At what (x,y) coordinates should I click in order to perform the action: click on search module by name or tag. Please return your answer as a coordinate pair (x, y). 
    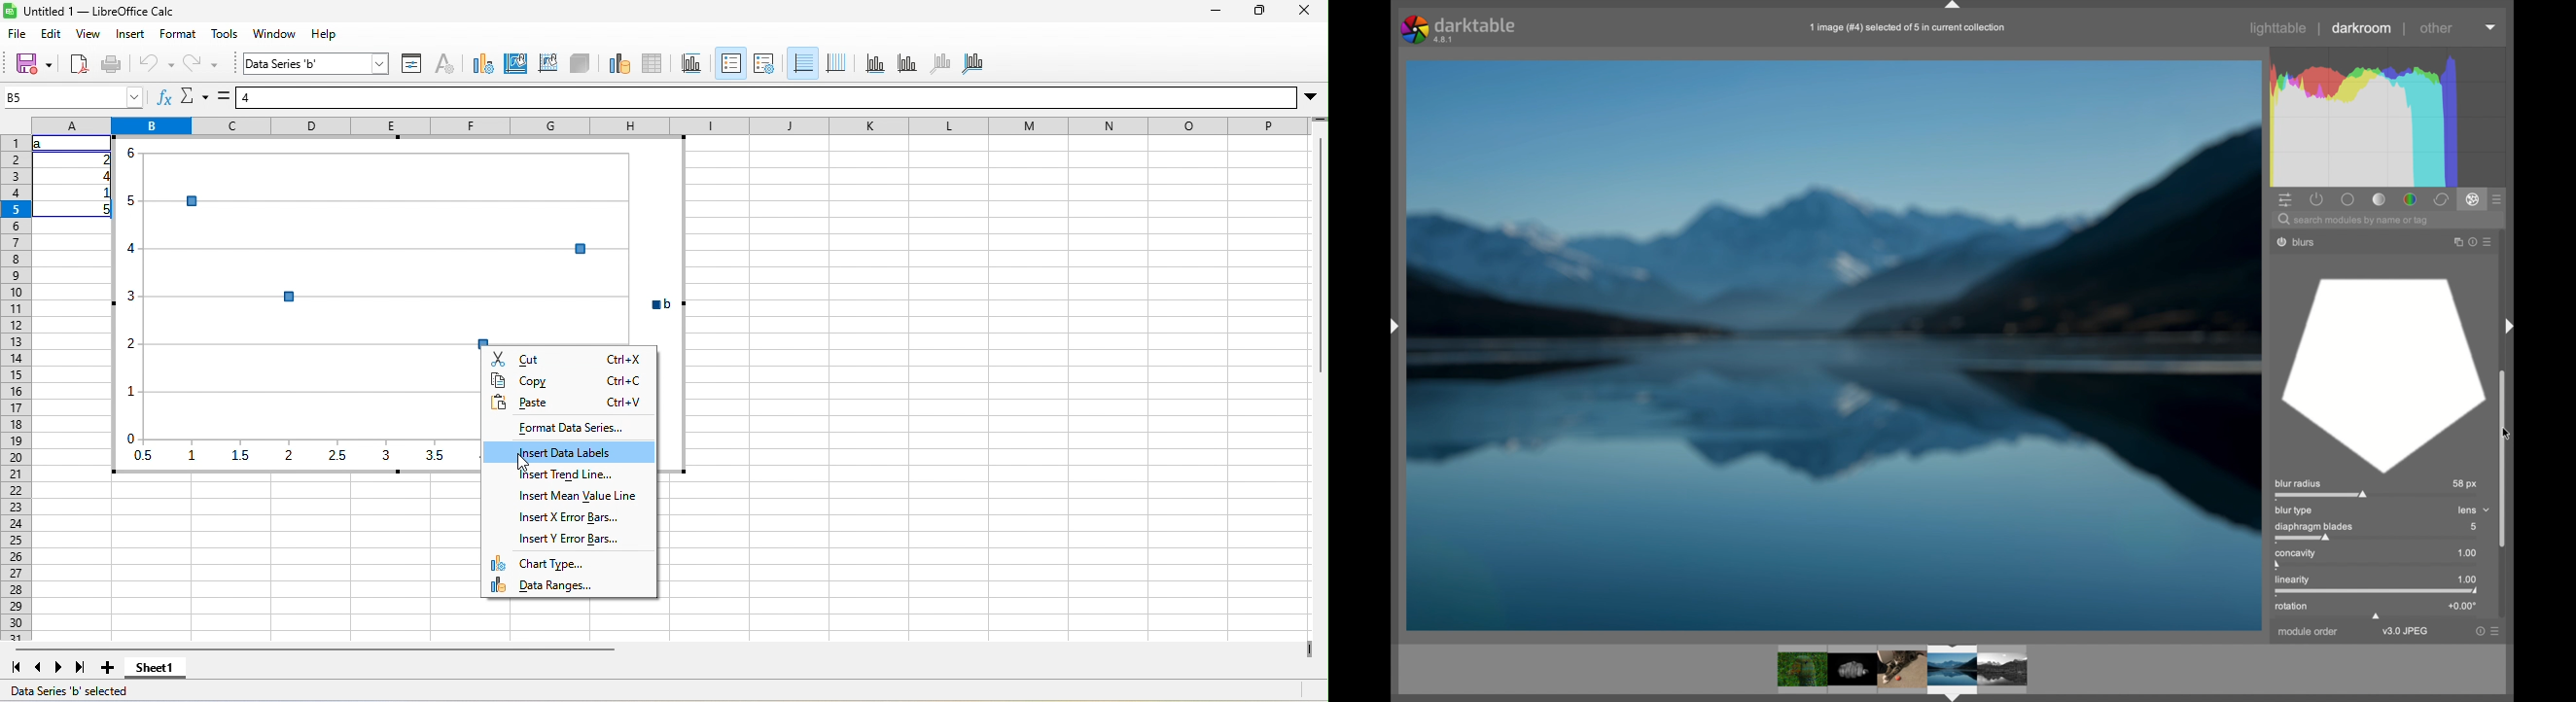
    Looking at the image, I should click on (2353, 219).